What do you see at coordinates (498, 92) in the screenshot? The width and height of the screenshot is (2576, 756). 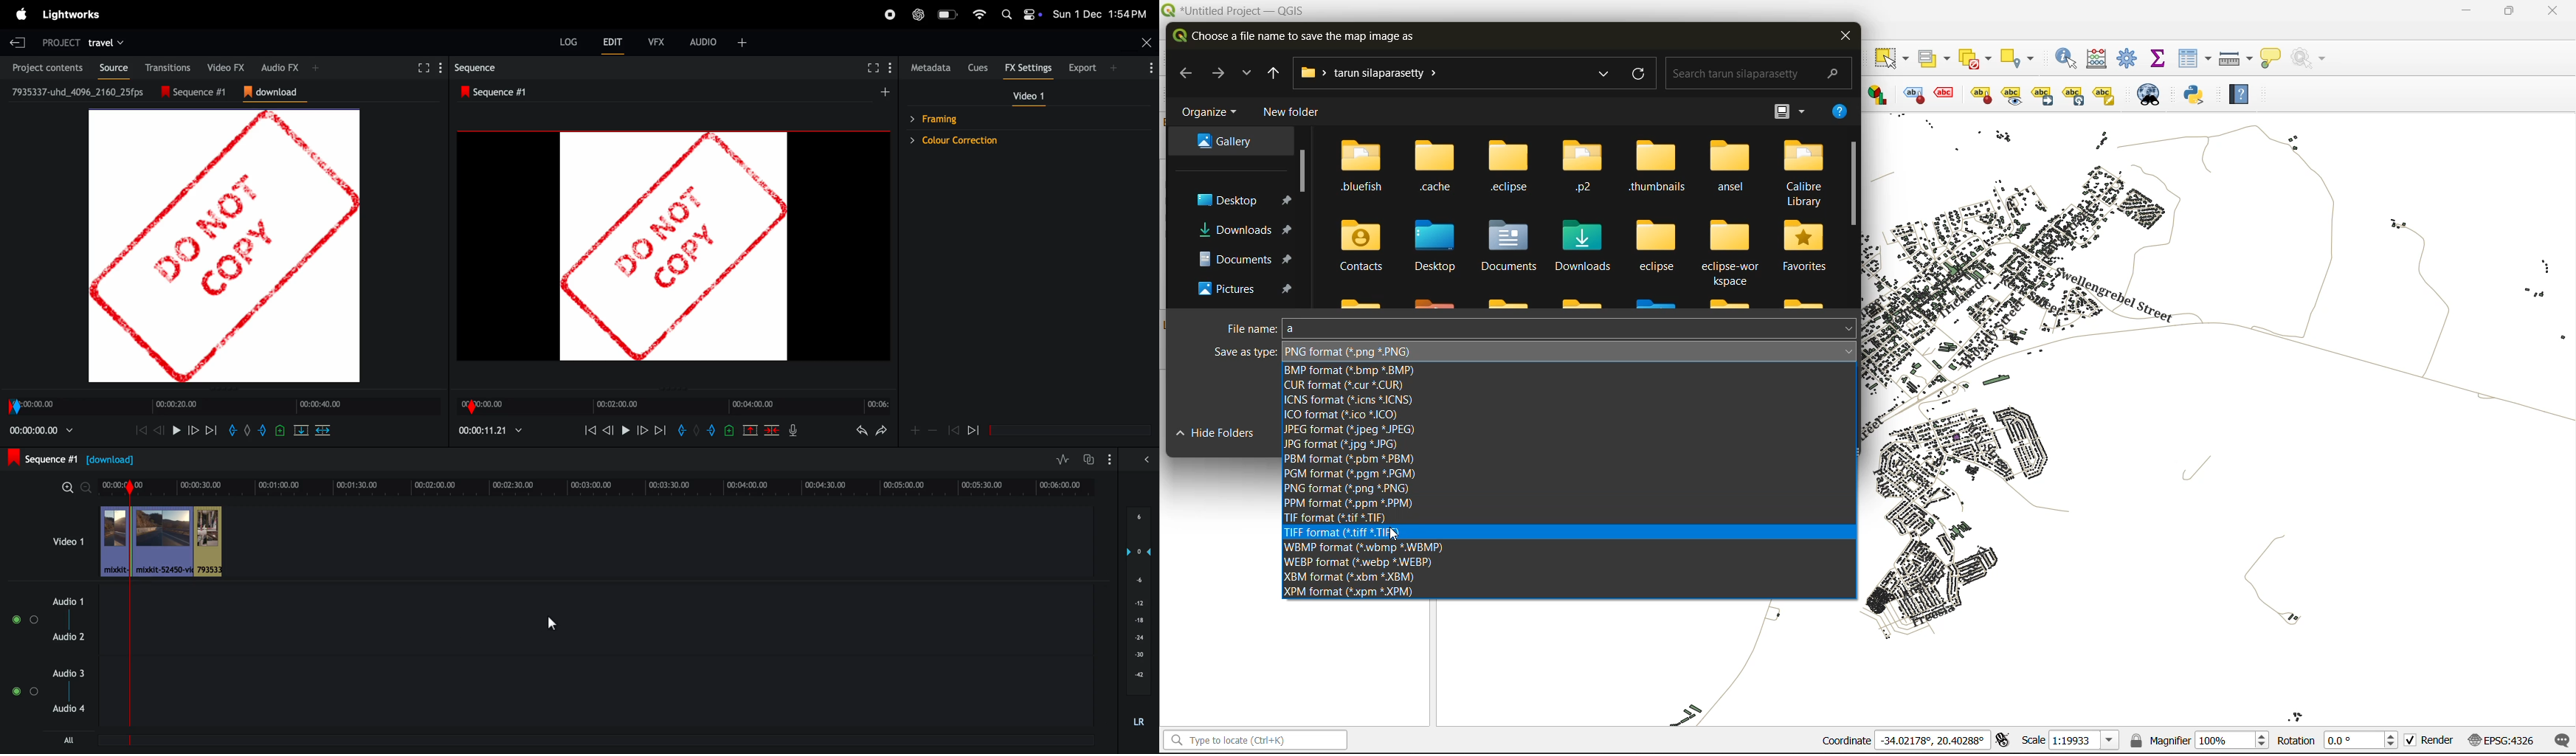 I see `sequence #1` at bounding box center [498, 92].